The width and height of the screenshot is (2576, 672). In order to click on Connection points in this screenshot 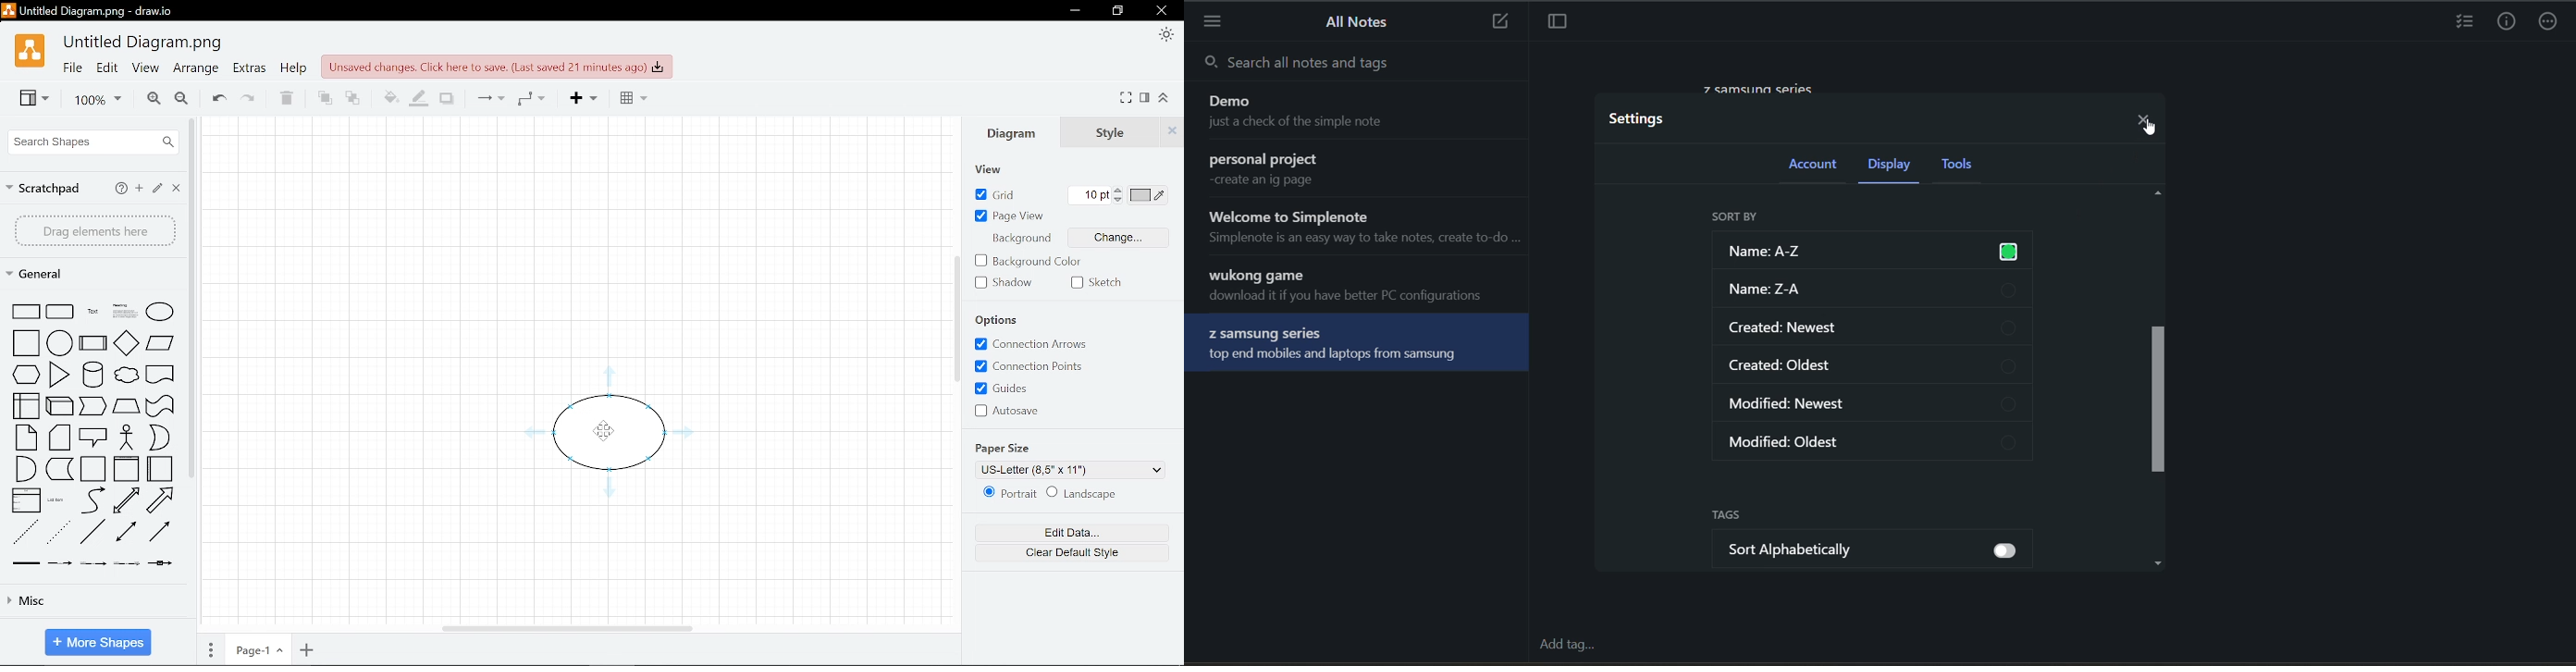, I will do `click(1035, 366)`.